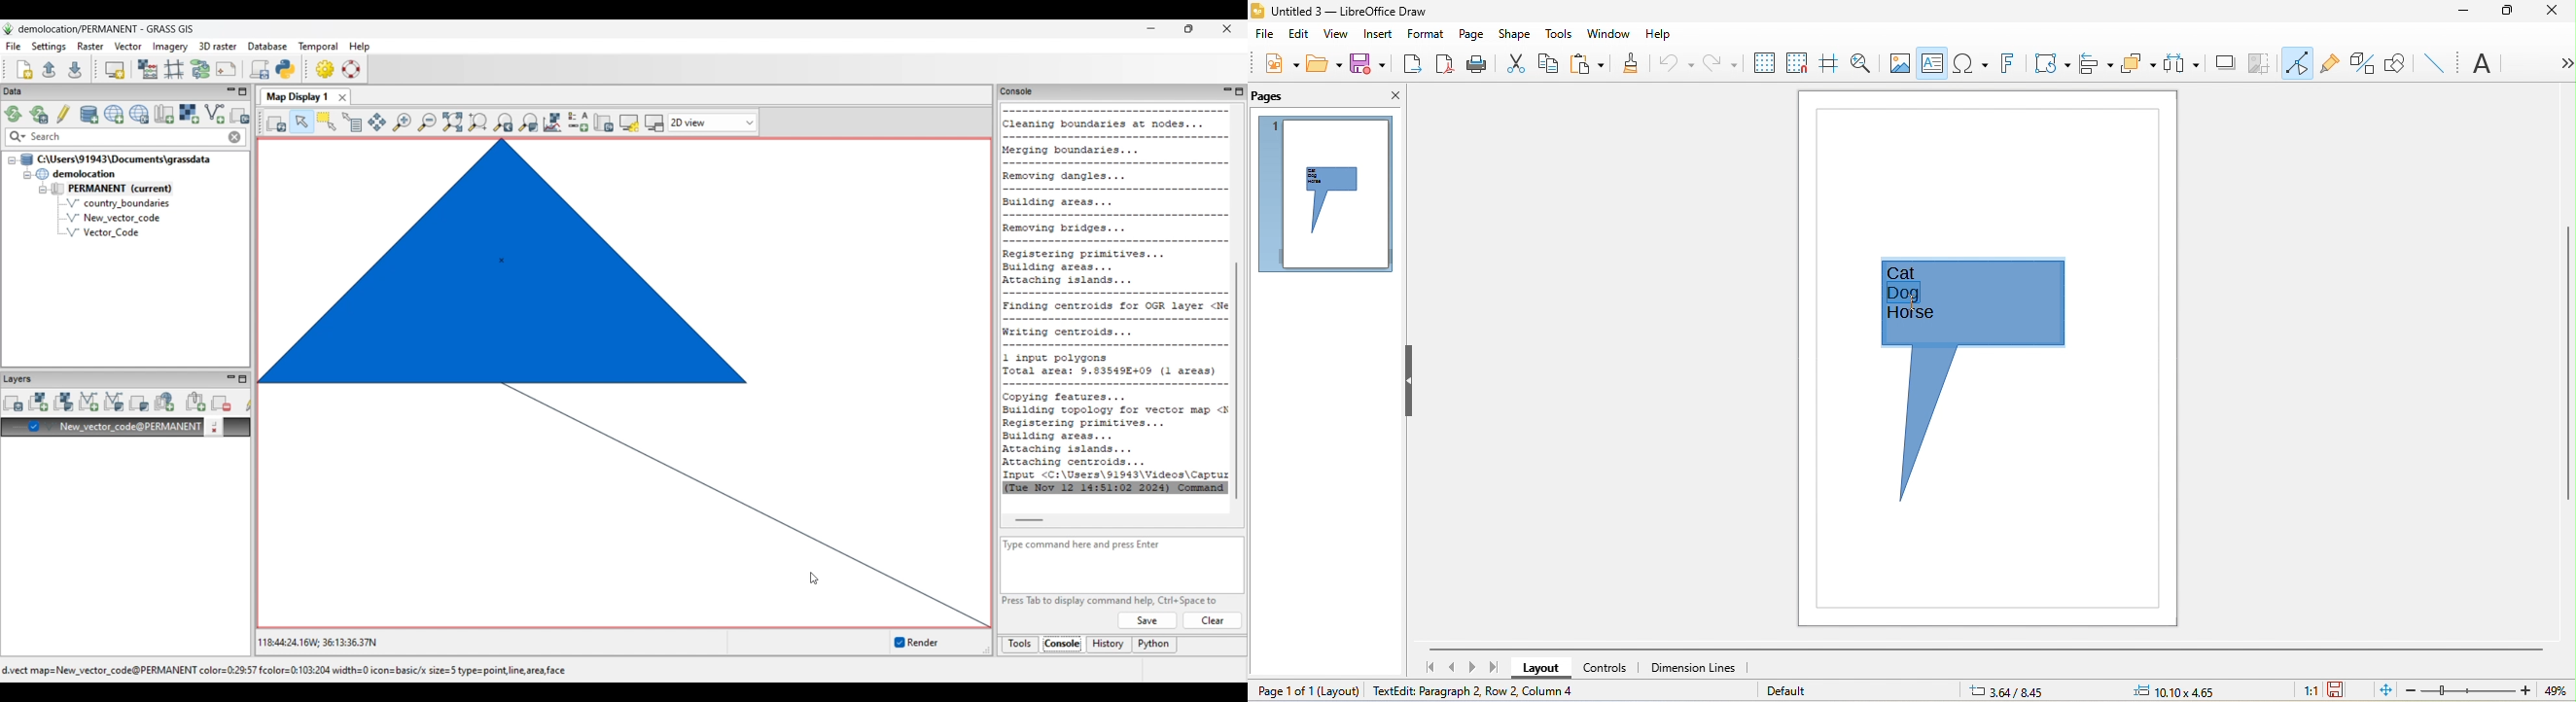 This screenshot has height=728, width=2576. I want to click on maximize, so click(2507, 12).